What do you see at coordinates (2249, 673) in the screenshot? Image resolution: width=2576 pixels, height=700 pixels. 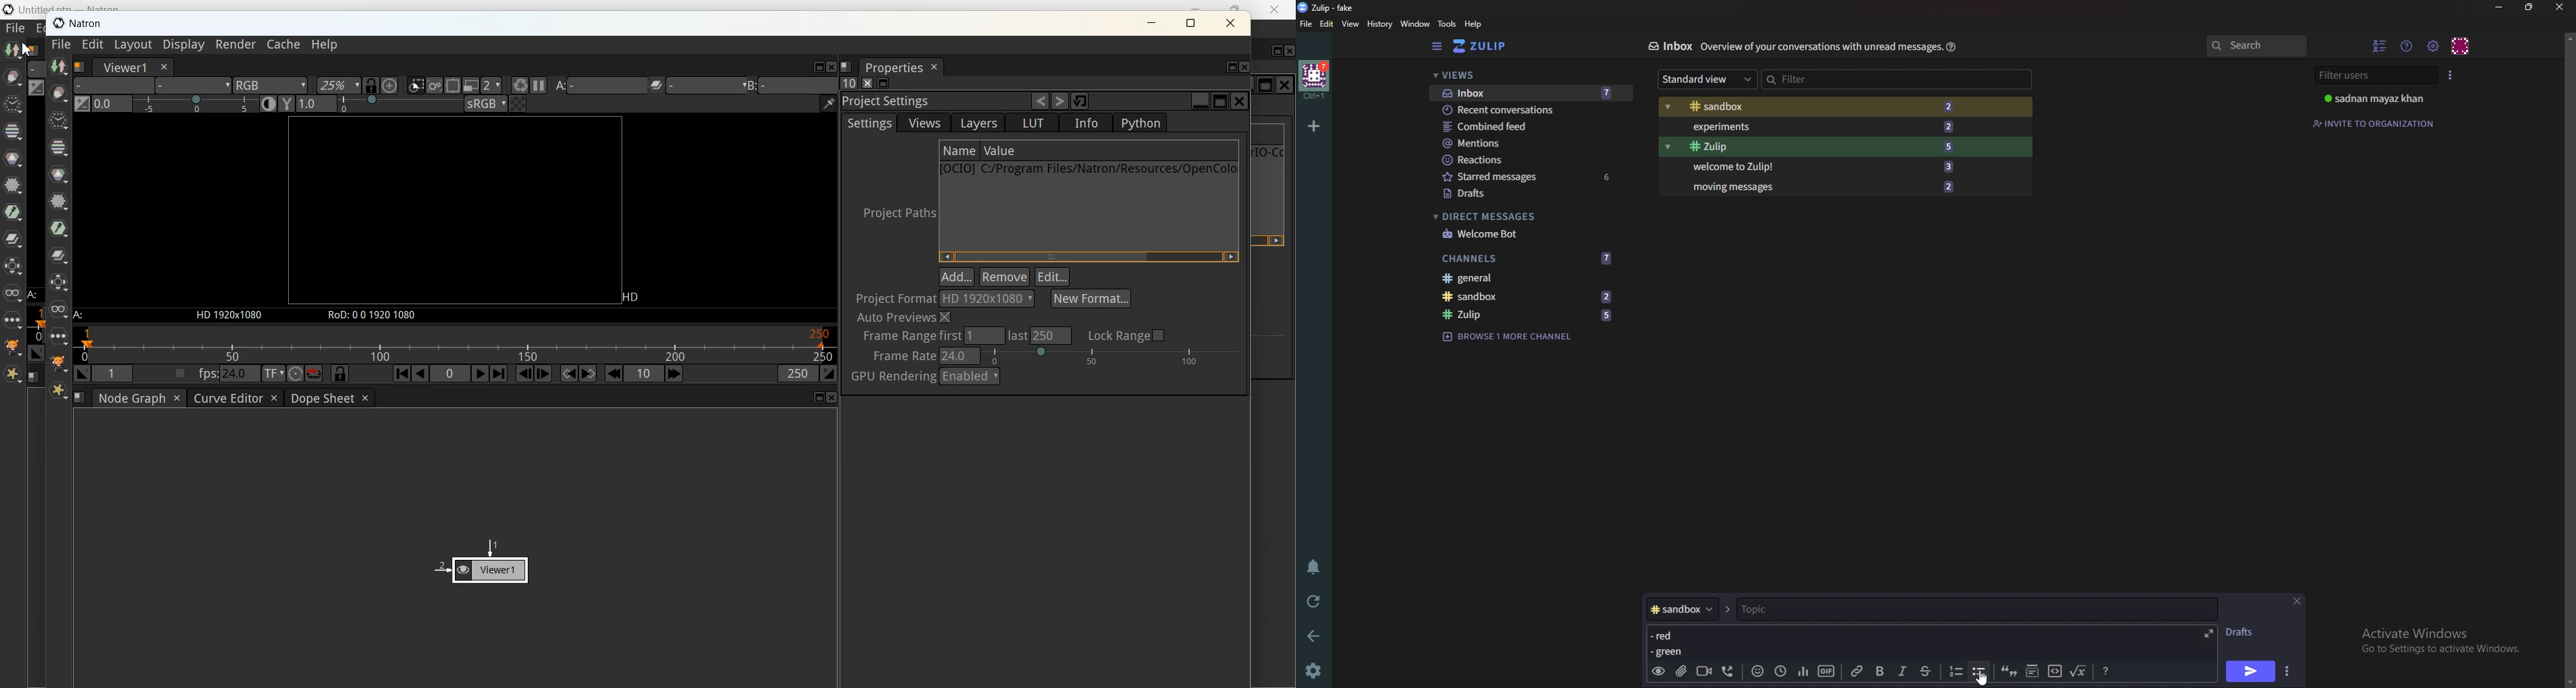 I see `send` at bounding box center [2249, 673].